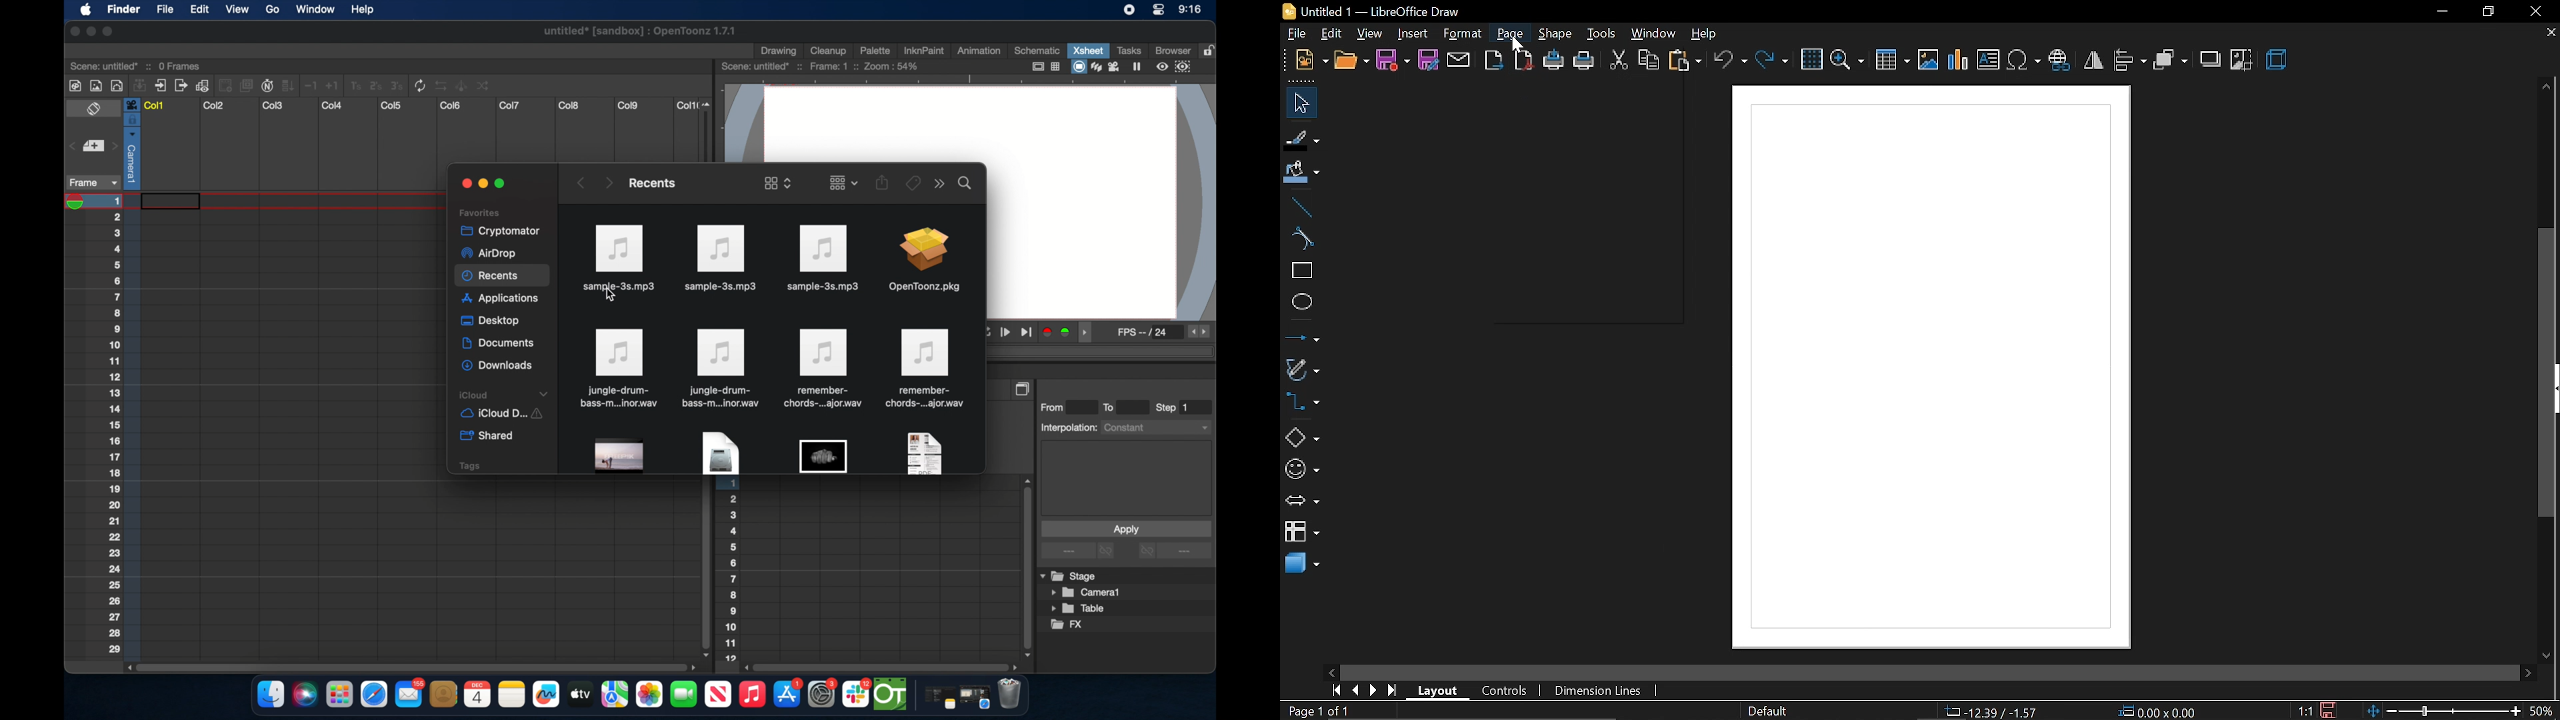  What do you see at coordinates (2441, 12) in the screenshot?
I see `minimize` at bounding box center [2441, 12].